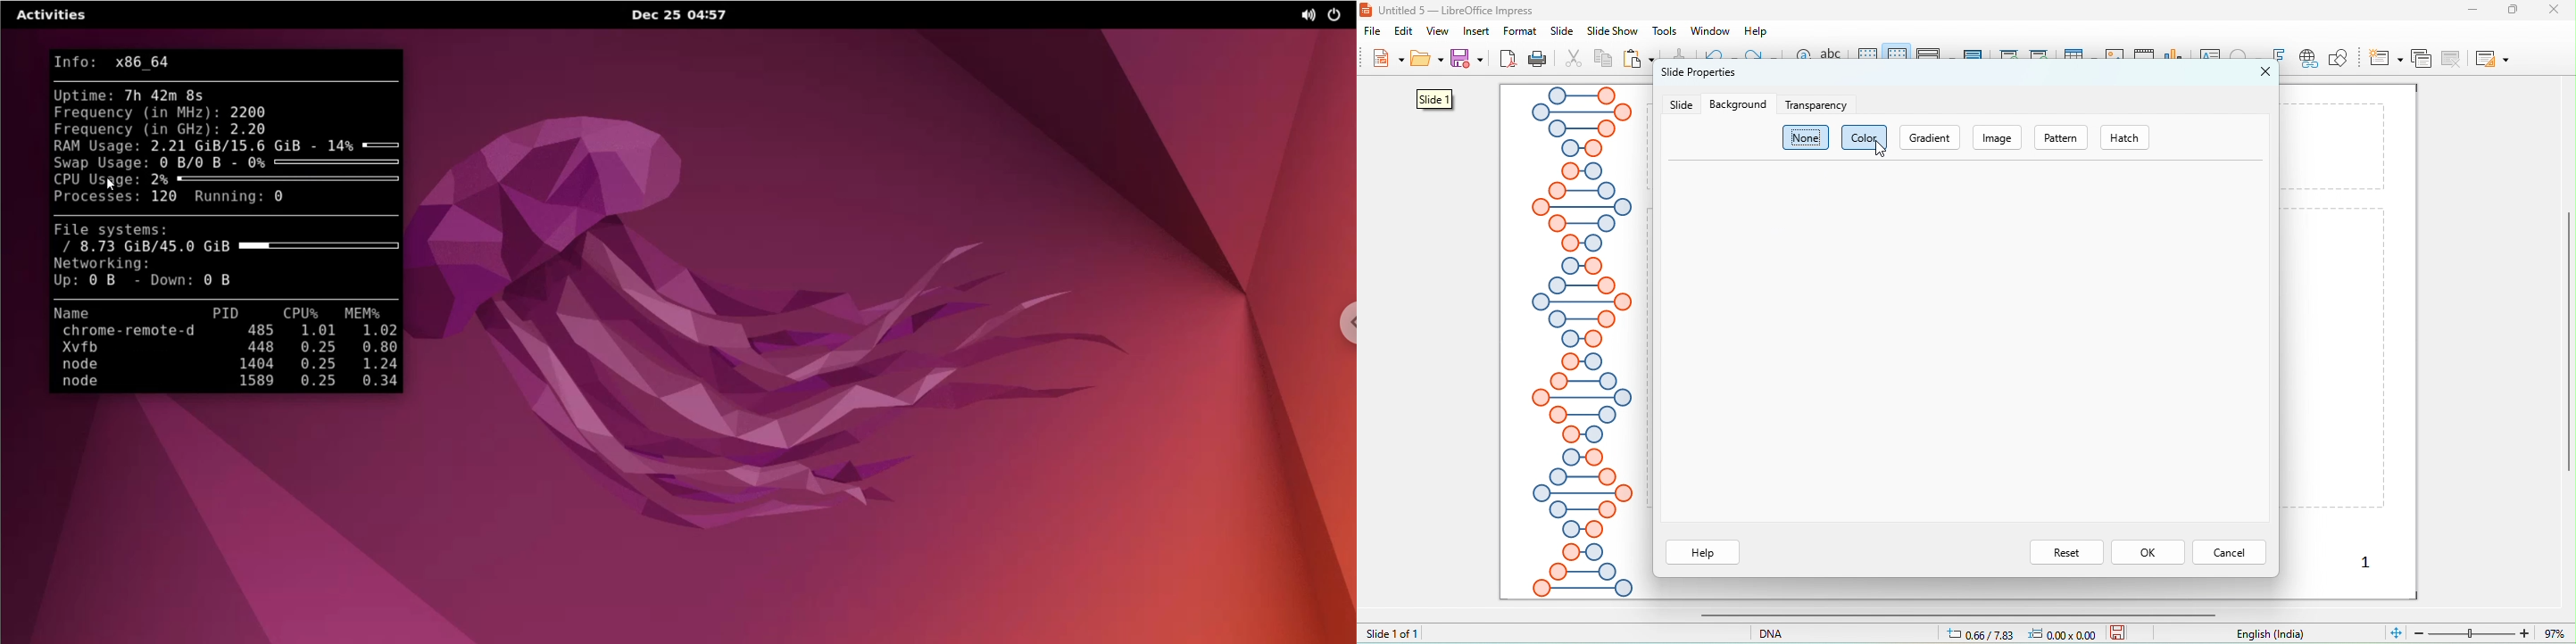 This screenshot has height=644, width=2576. I want to click on none, so click(1807, 138).